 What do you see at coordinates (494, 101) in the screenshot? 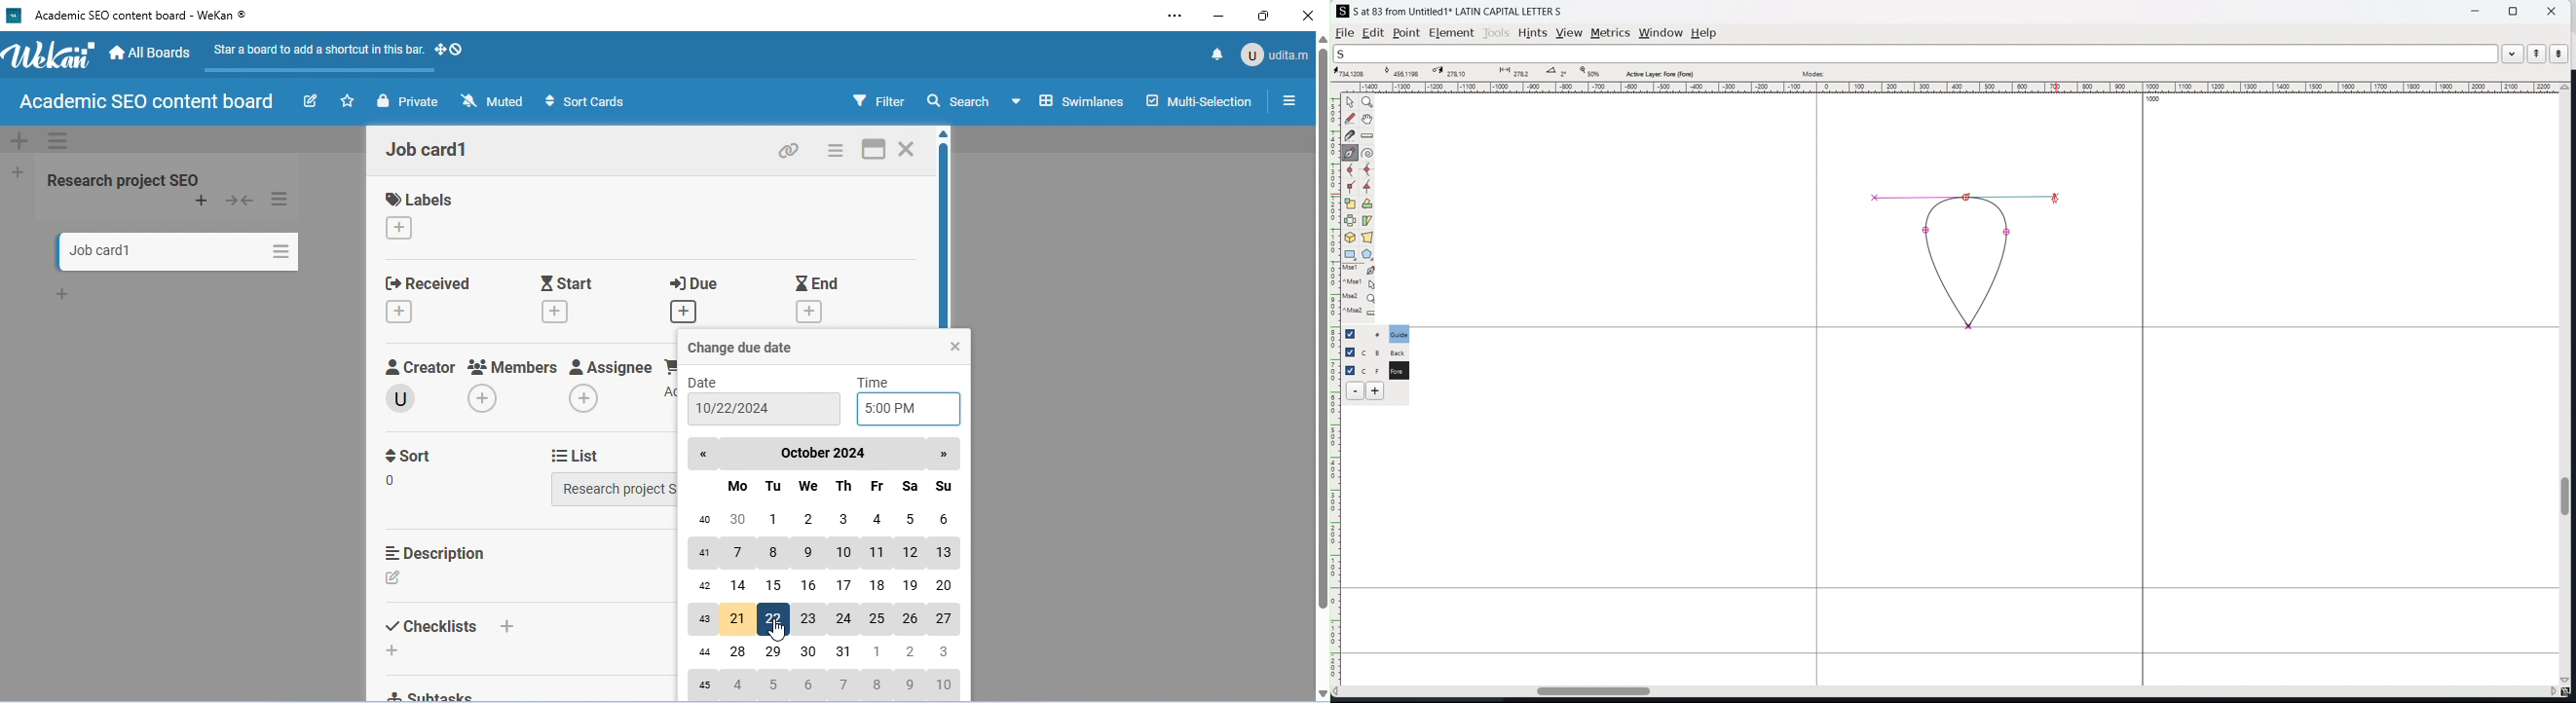
I see `muted` at bounding box center [494, 101].